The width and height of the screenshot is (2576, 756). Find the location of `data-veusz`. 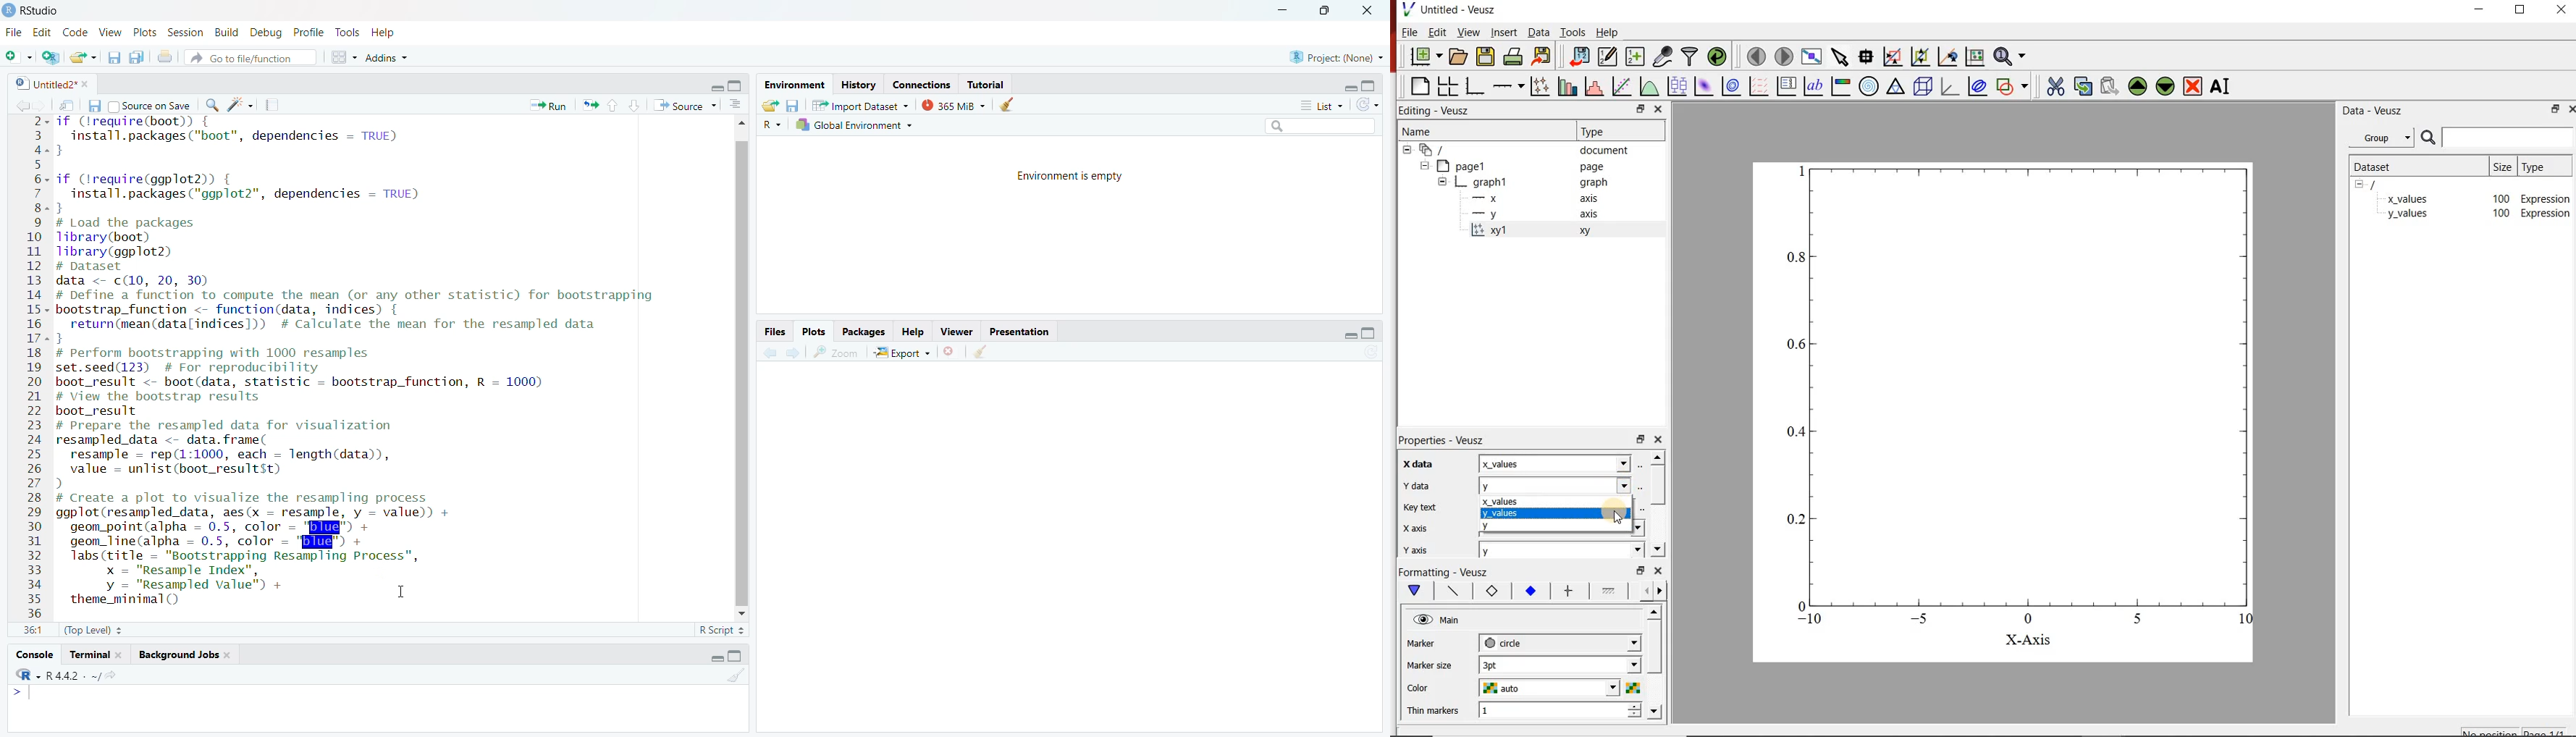

data-veusz is located at coordinates (2374, 112).